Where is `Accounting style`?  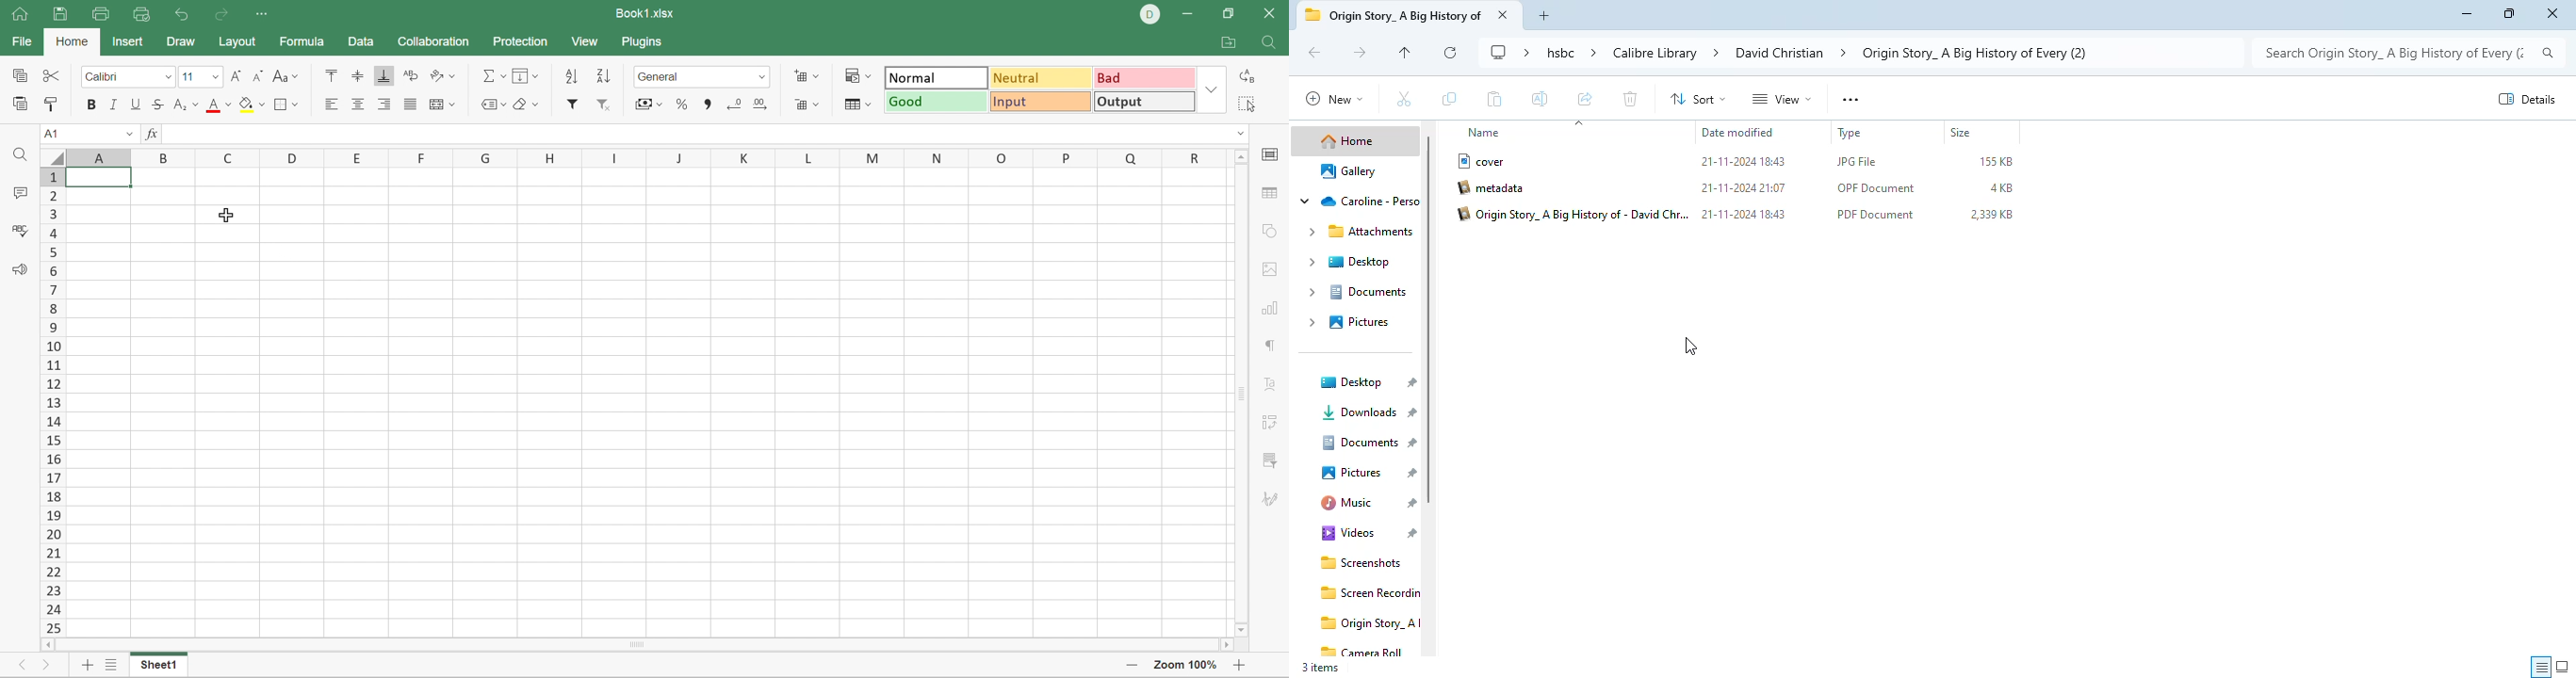
Accounting style is located at coordinates (647, 105).